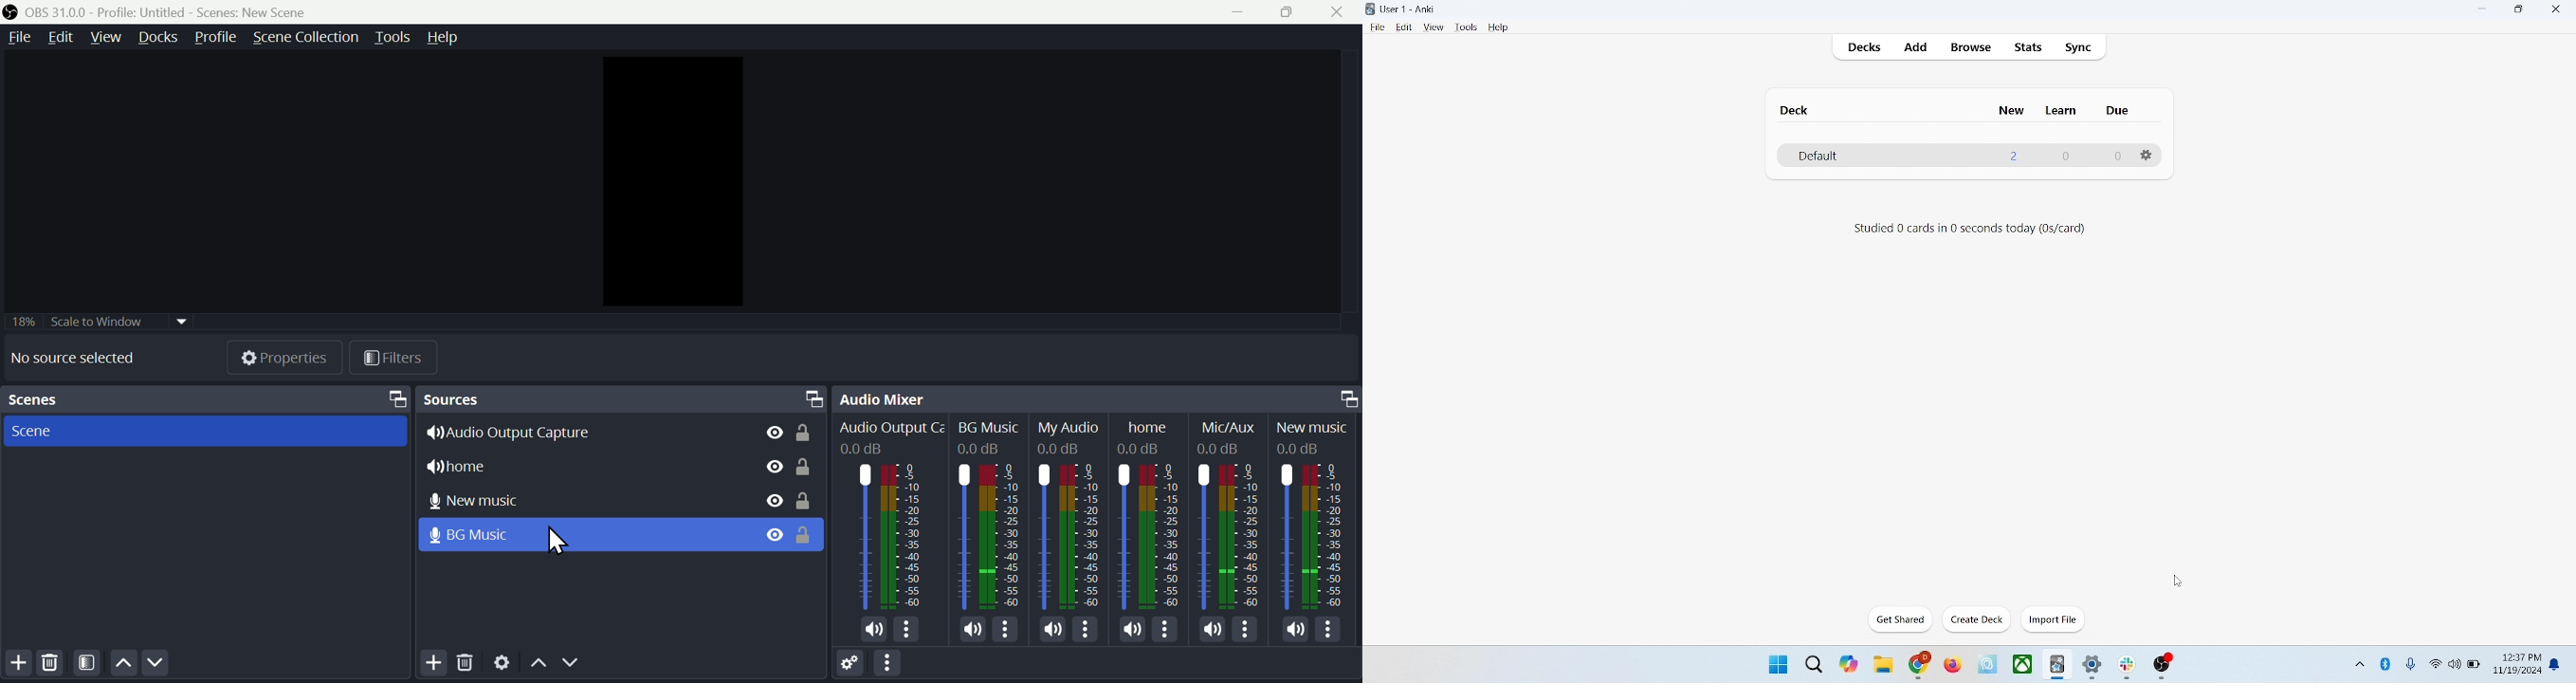 This screenshot has height=700, width=2576. What do you see at coordinates (873, 630) in the screenshot?
I see `Mute/Unmute` at bounding box center [873, 630].